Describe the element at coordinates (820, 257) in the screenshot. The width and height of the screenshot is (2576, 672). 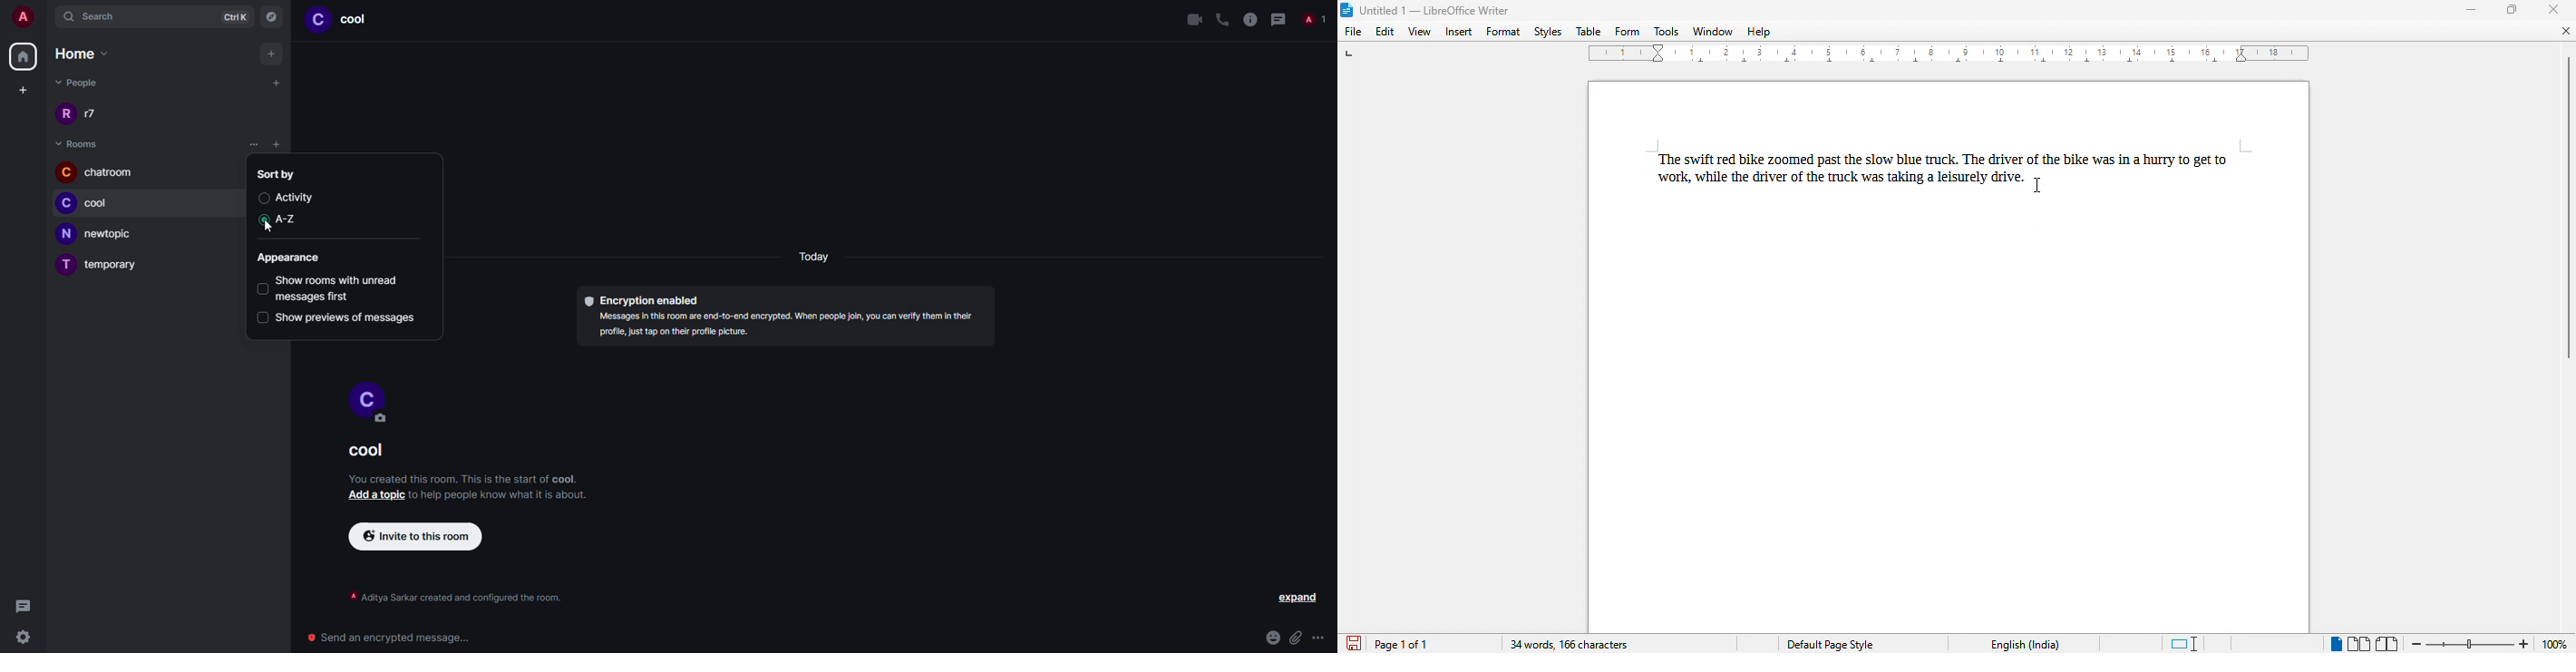
I see `day` at that location.